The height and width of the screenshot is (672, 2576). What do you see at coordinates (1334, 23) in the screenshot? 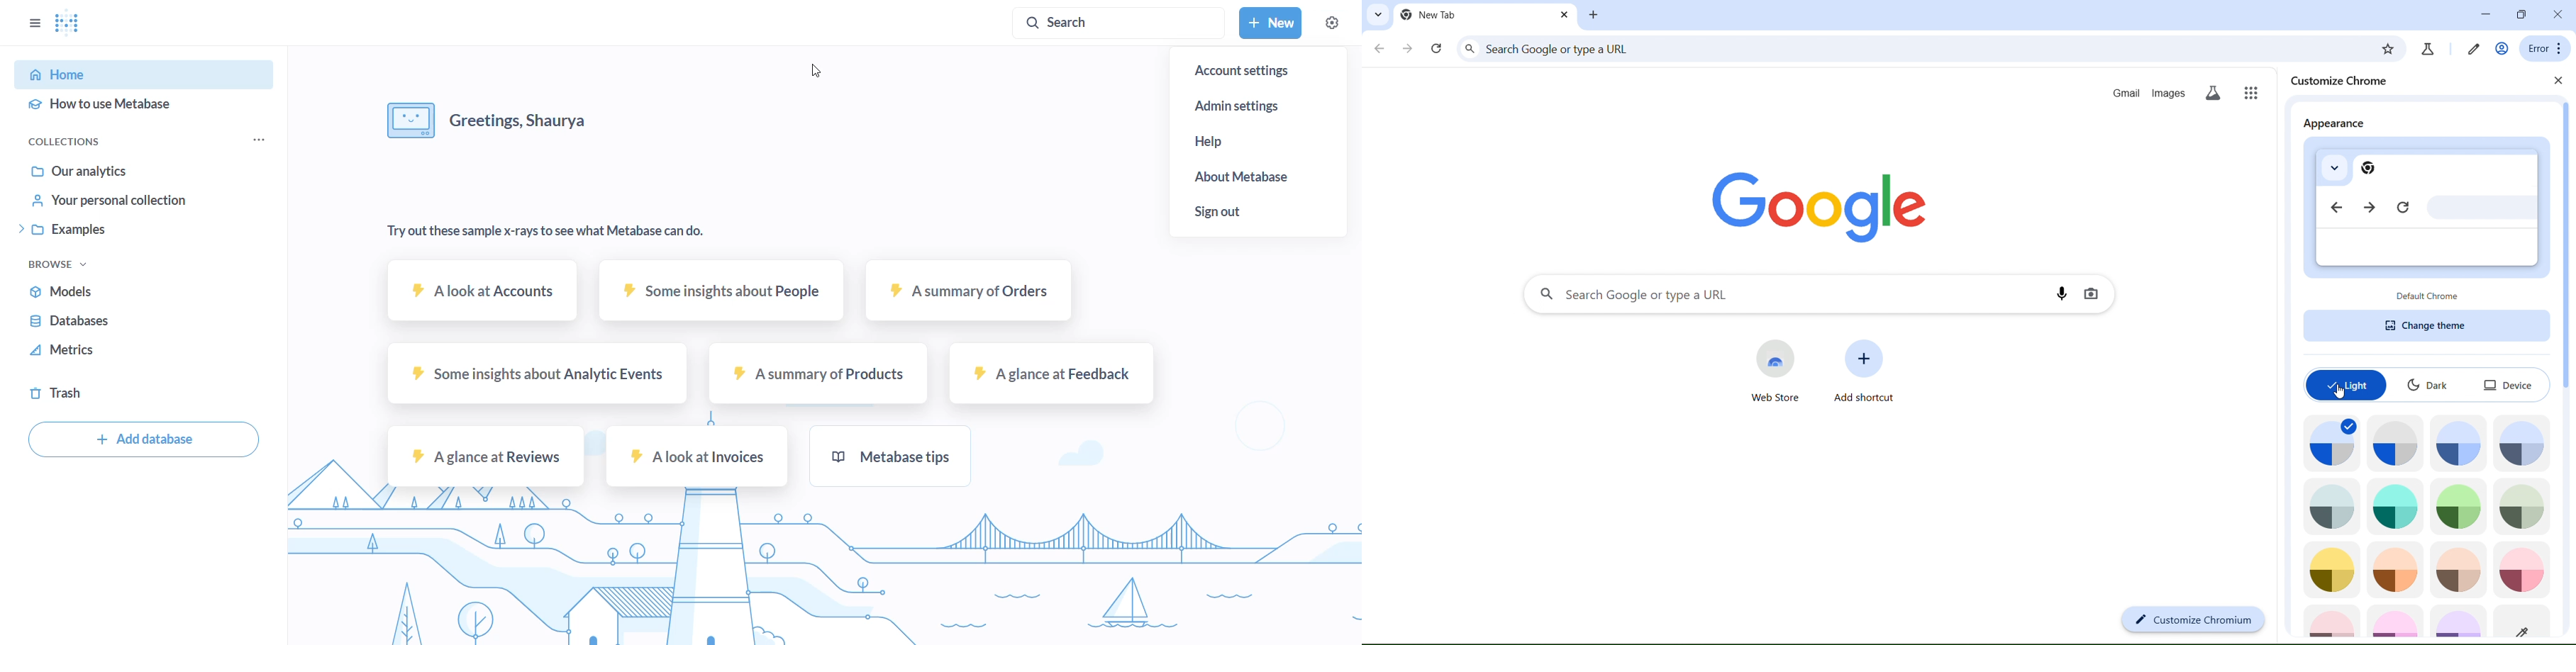
I see `settings` at bounding box center [1334, 23].